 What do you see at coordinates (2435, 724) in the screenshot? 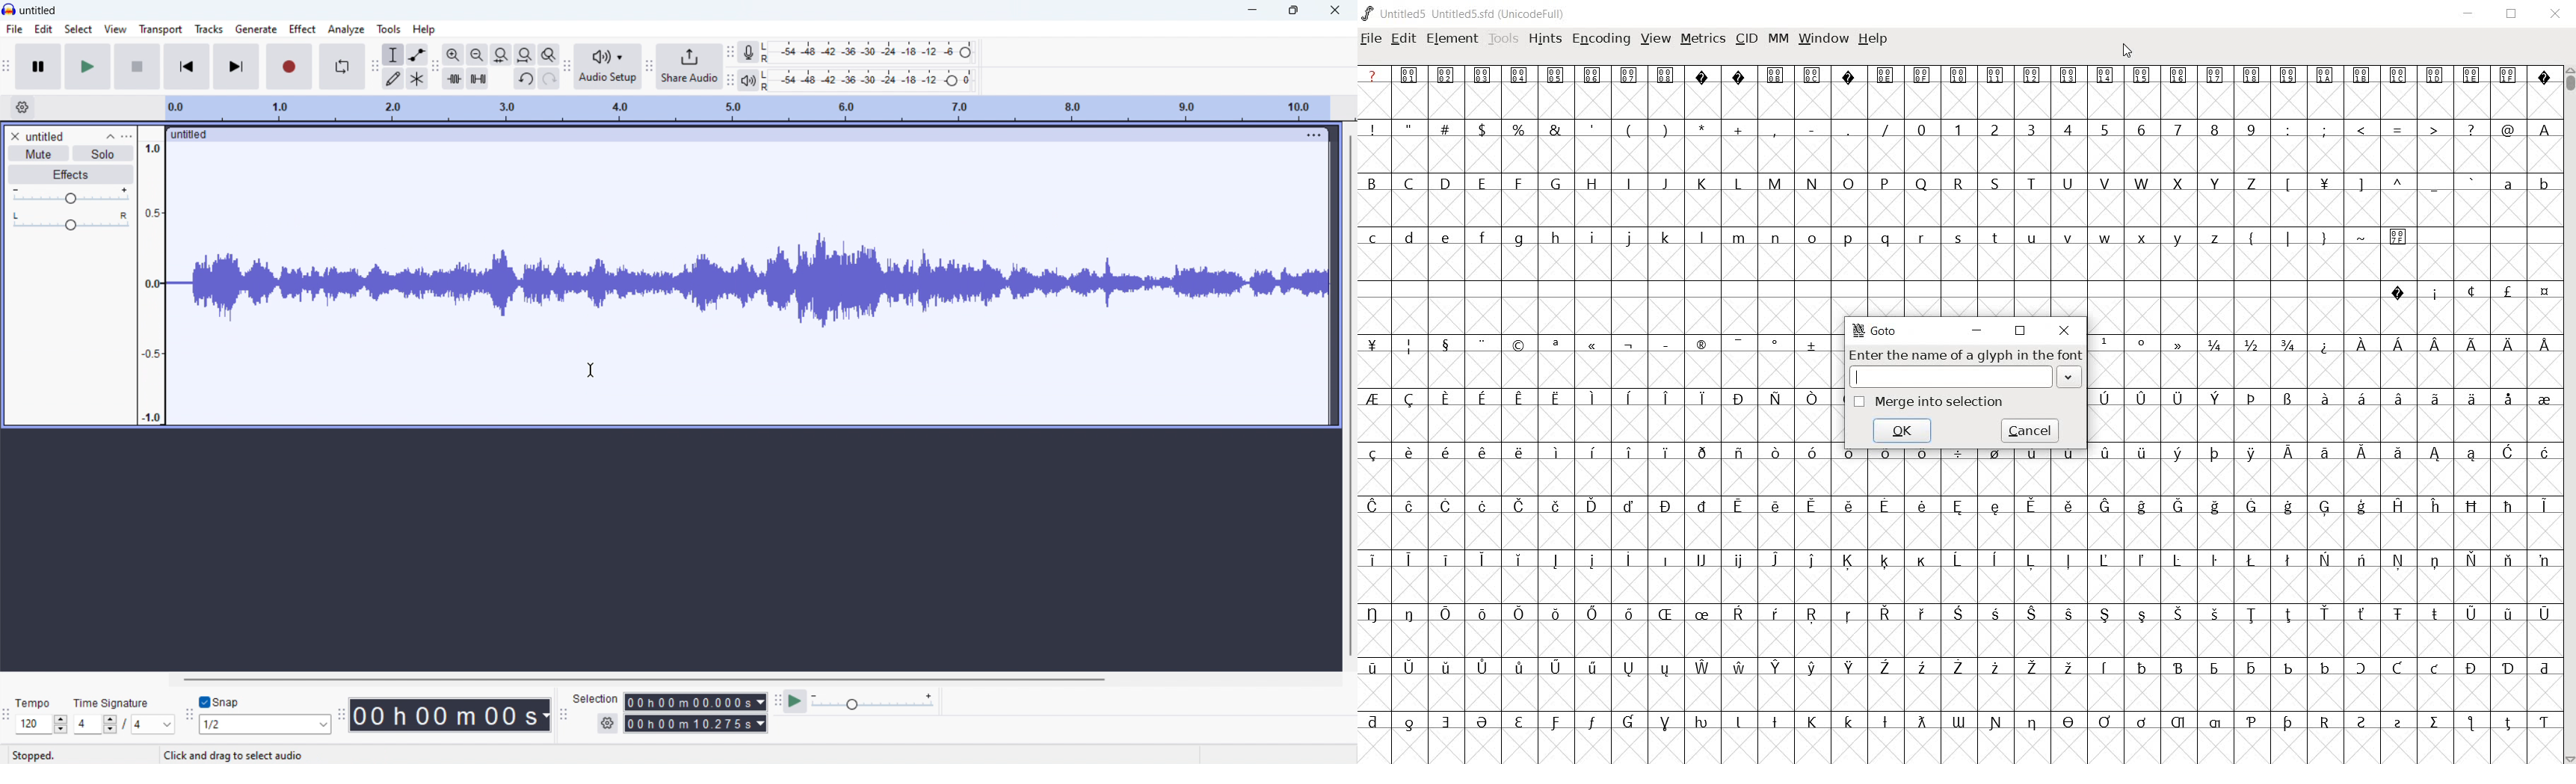
I see `Symbol` at bounding box center [2435, 724].